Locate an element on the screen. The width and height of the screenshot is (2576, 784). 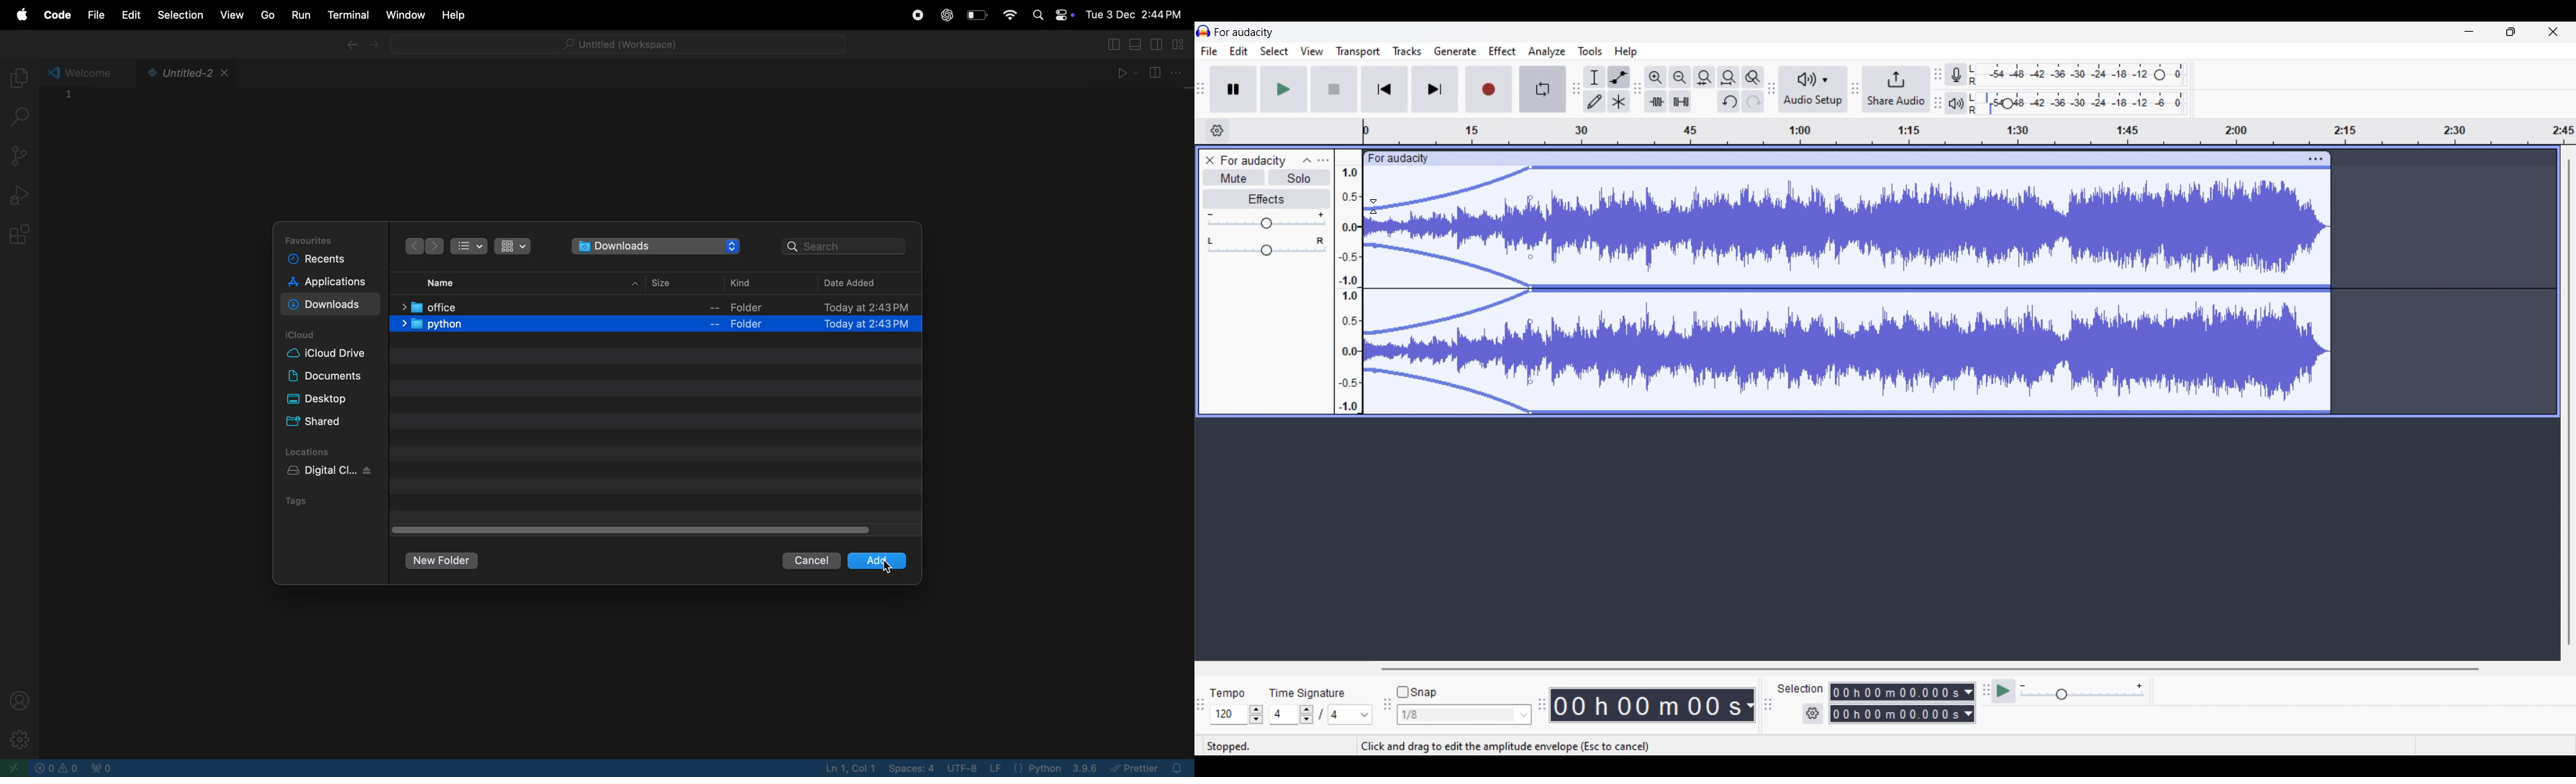
date added is located at coordinates (855, 282).